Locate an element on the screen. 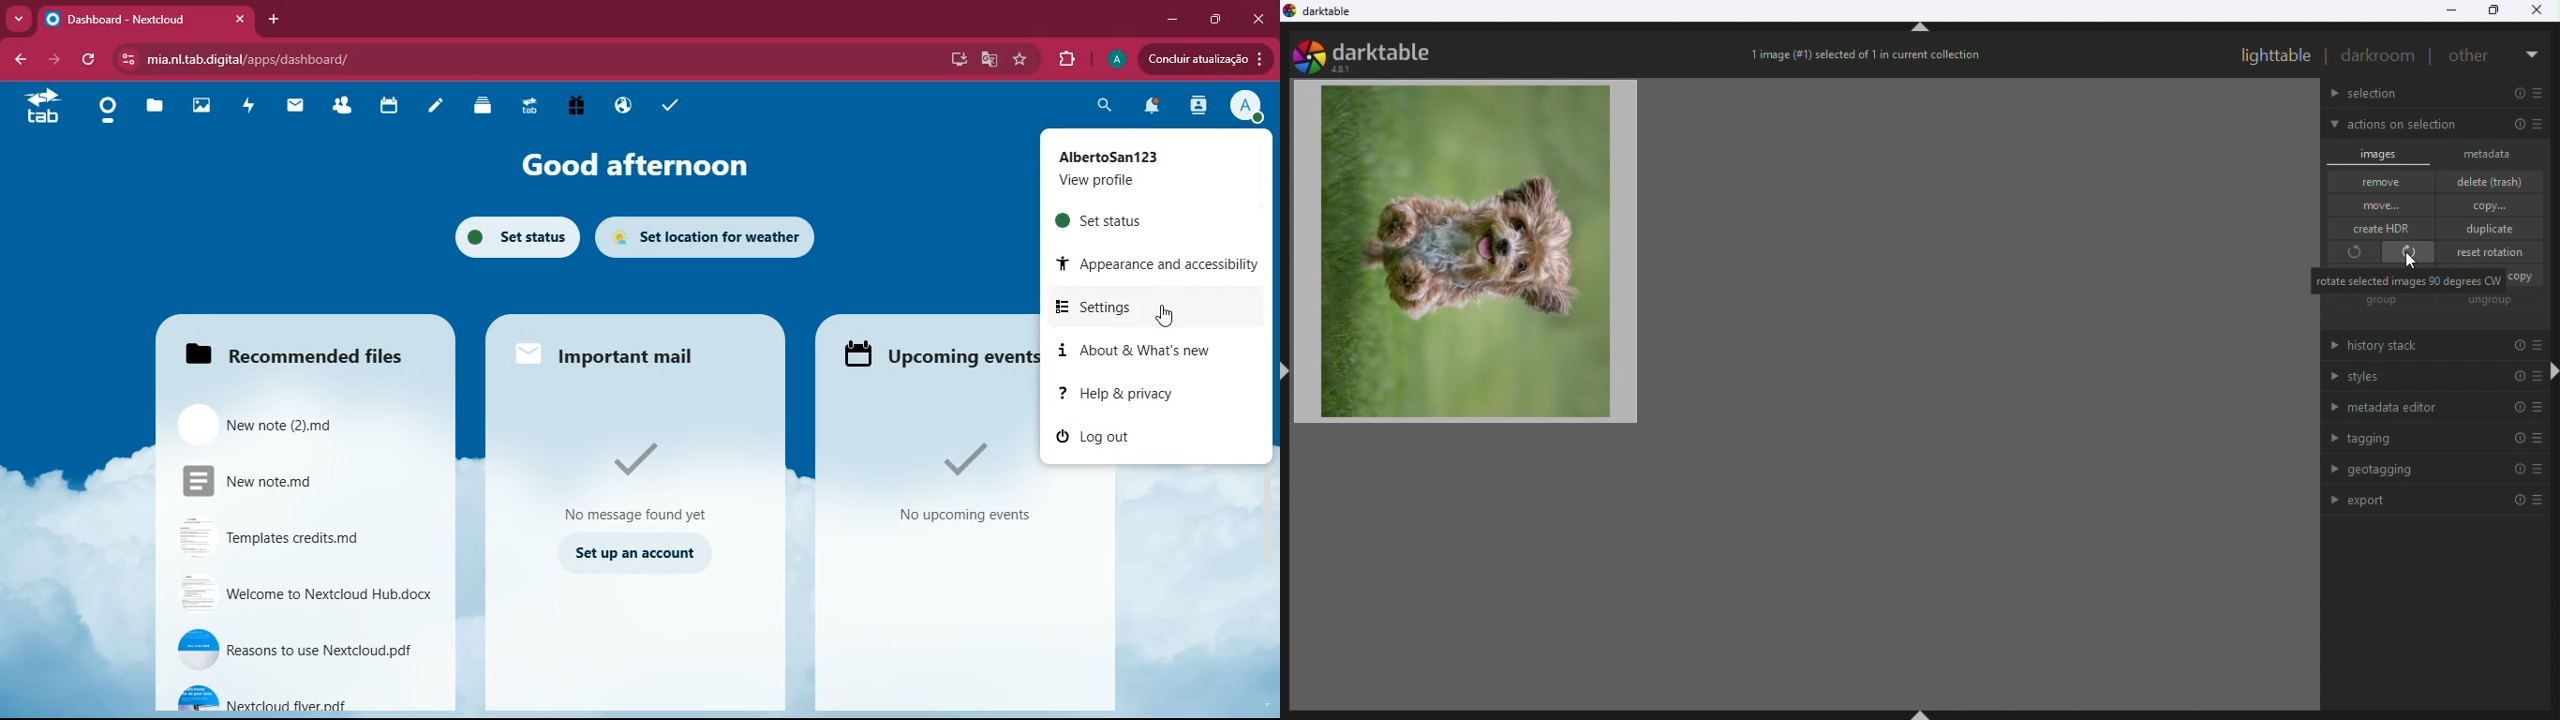 This screenshot has height=728, width=2576. set location is located at coordinates (711, 237).